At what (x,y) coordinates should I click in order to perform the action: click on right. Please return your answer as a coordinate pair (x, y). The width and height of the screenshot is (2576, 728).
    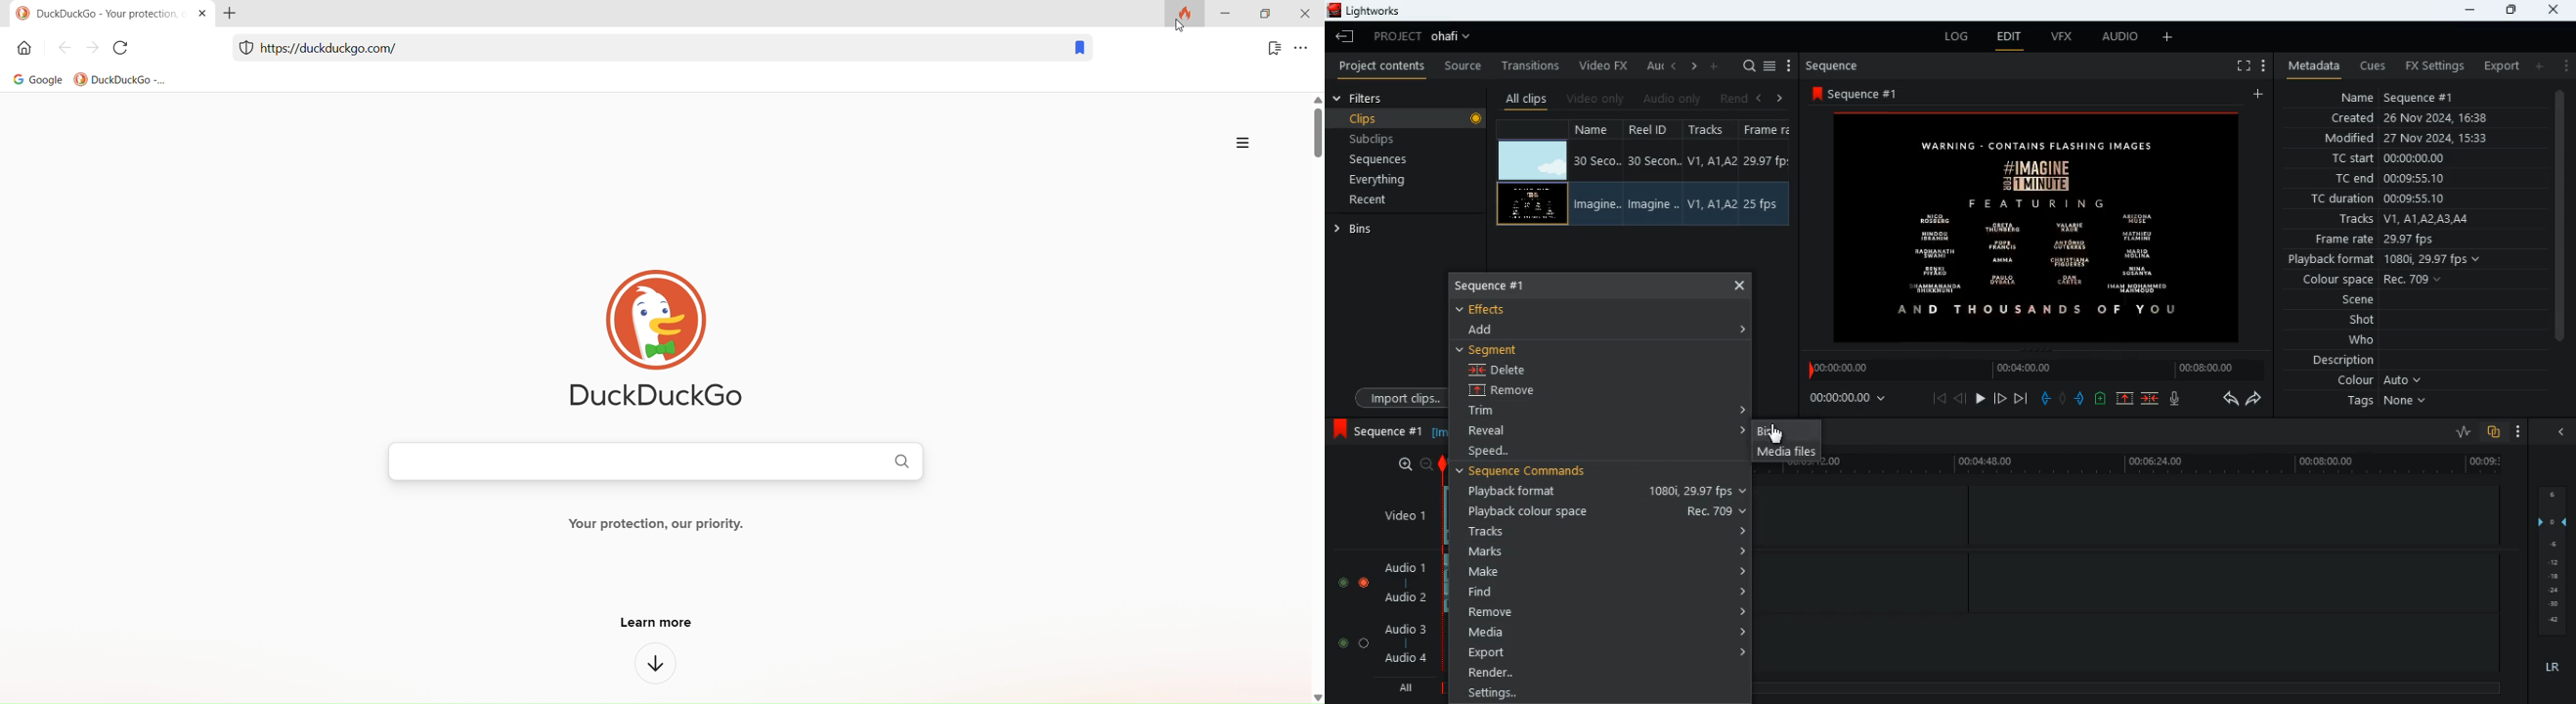
    Looking at the image, I should click on (1780, 98).